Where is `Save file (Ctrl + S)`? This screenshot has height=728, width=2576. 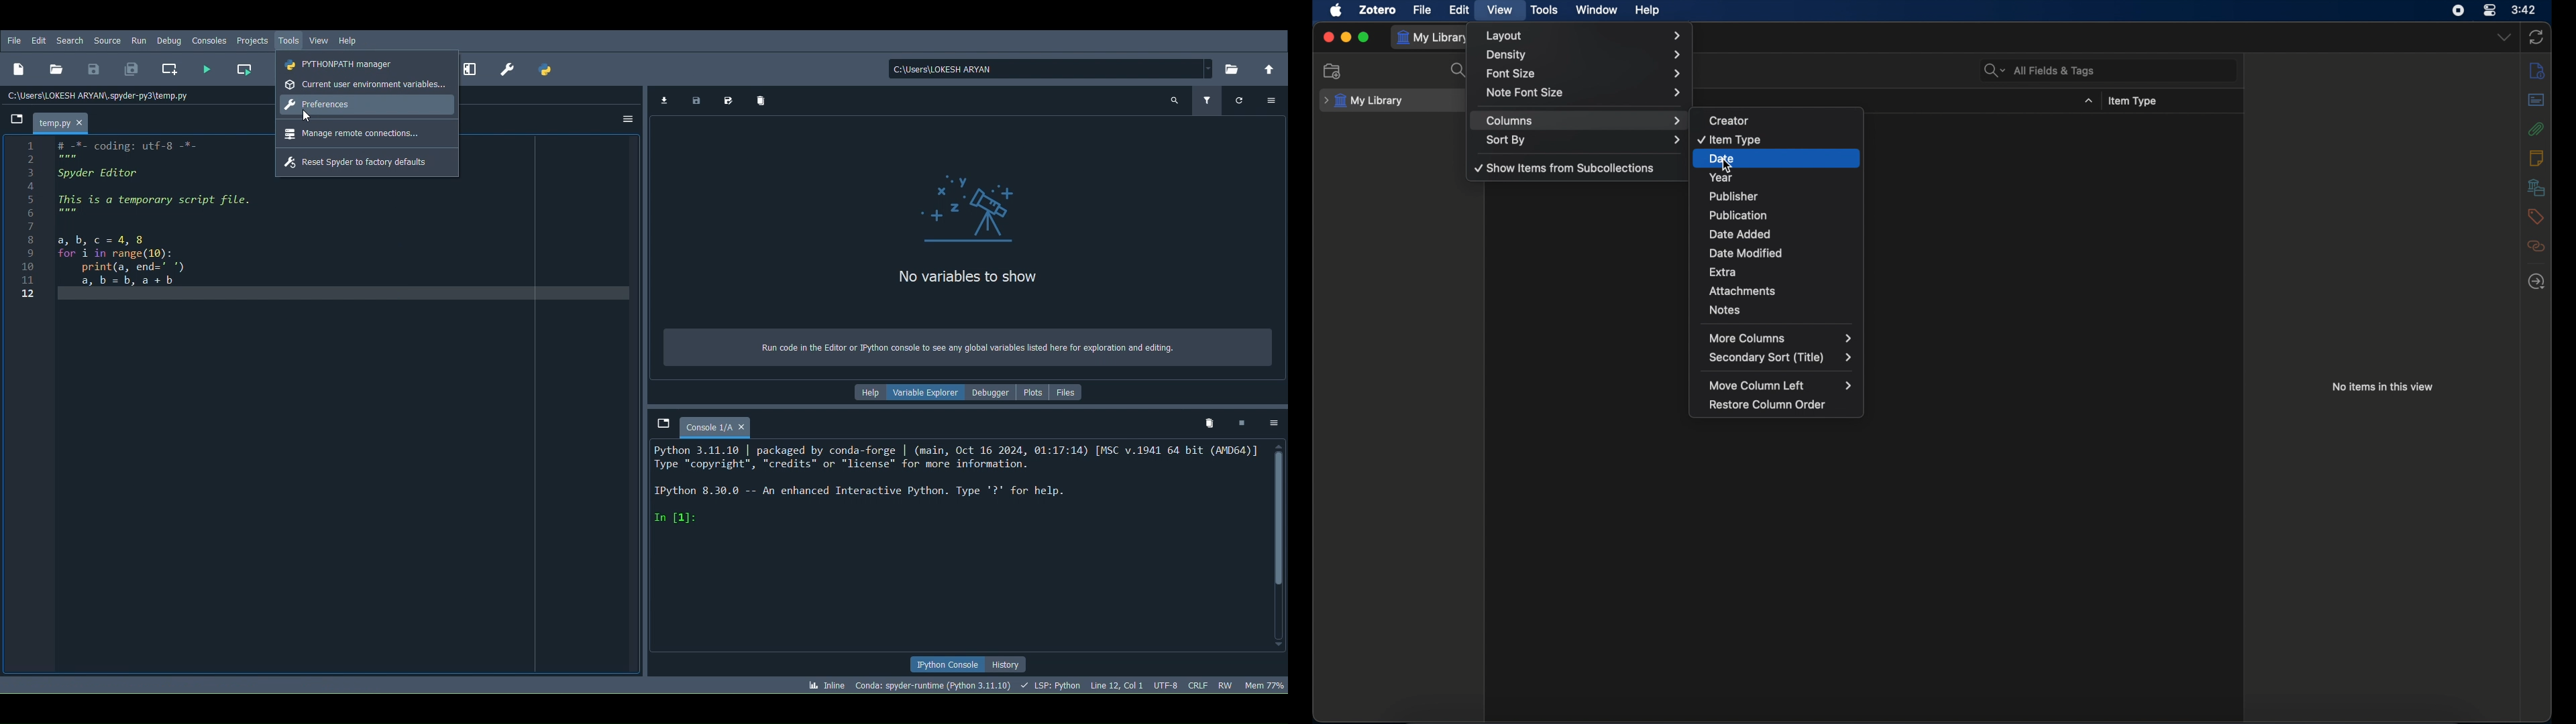 Save file (Ctrl + S) is located at coordinates (94, 69).